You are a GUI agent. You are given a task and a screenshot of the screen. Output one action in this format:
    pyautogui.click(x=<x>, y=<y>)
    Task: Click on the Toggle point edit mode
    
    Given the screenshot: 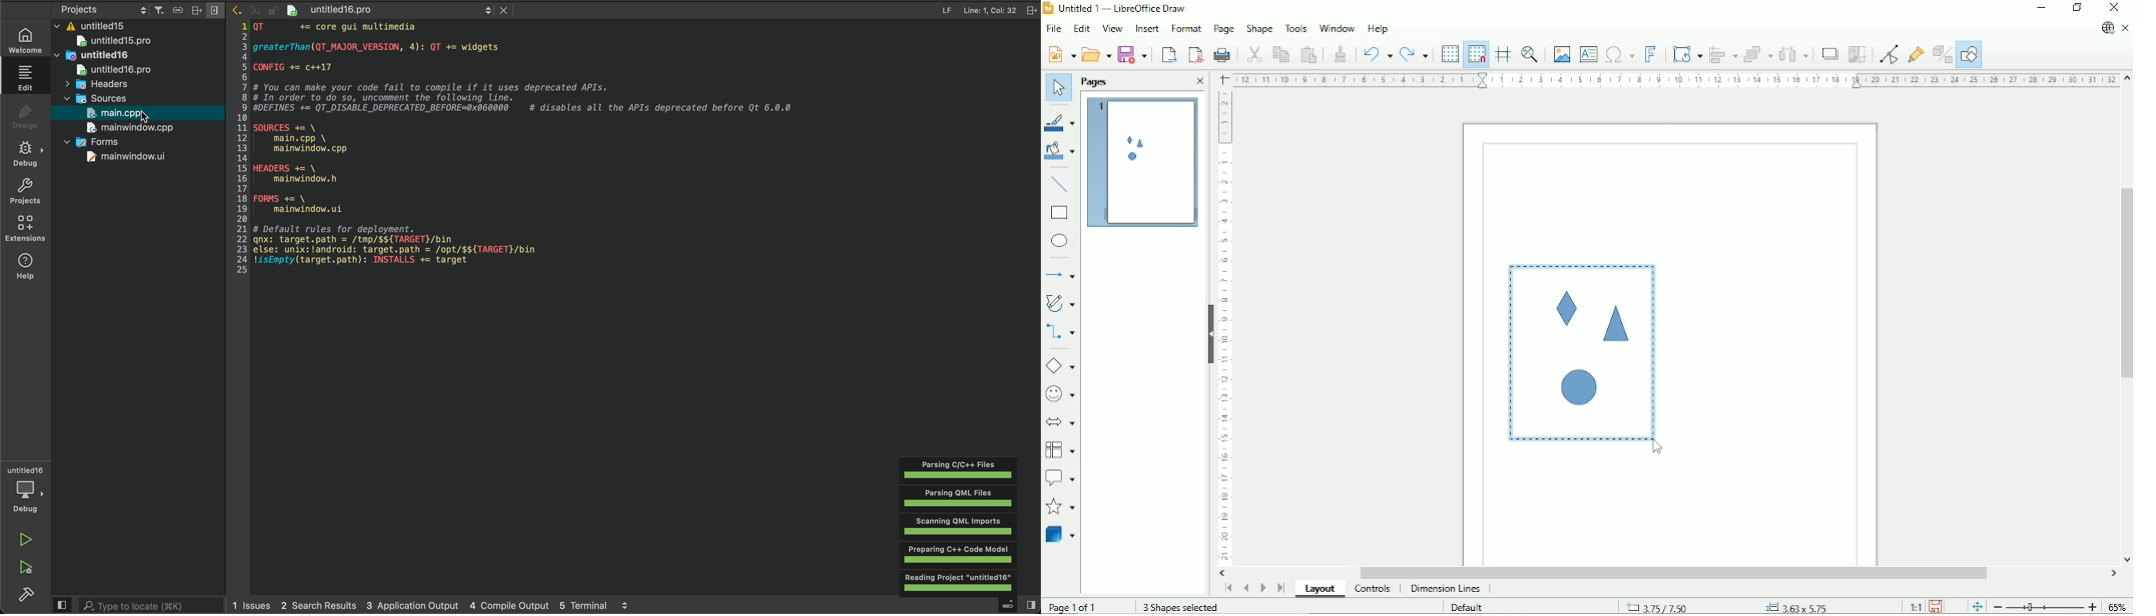 What is the action you would take?
    pyautogui.click(x=1888, y=54)
    